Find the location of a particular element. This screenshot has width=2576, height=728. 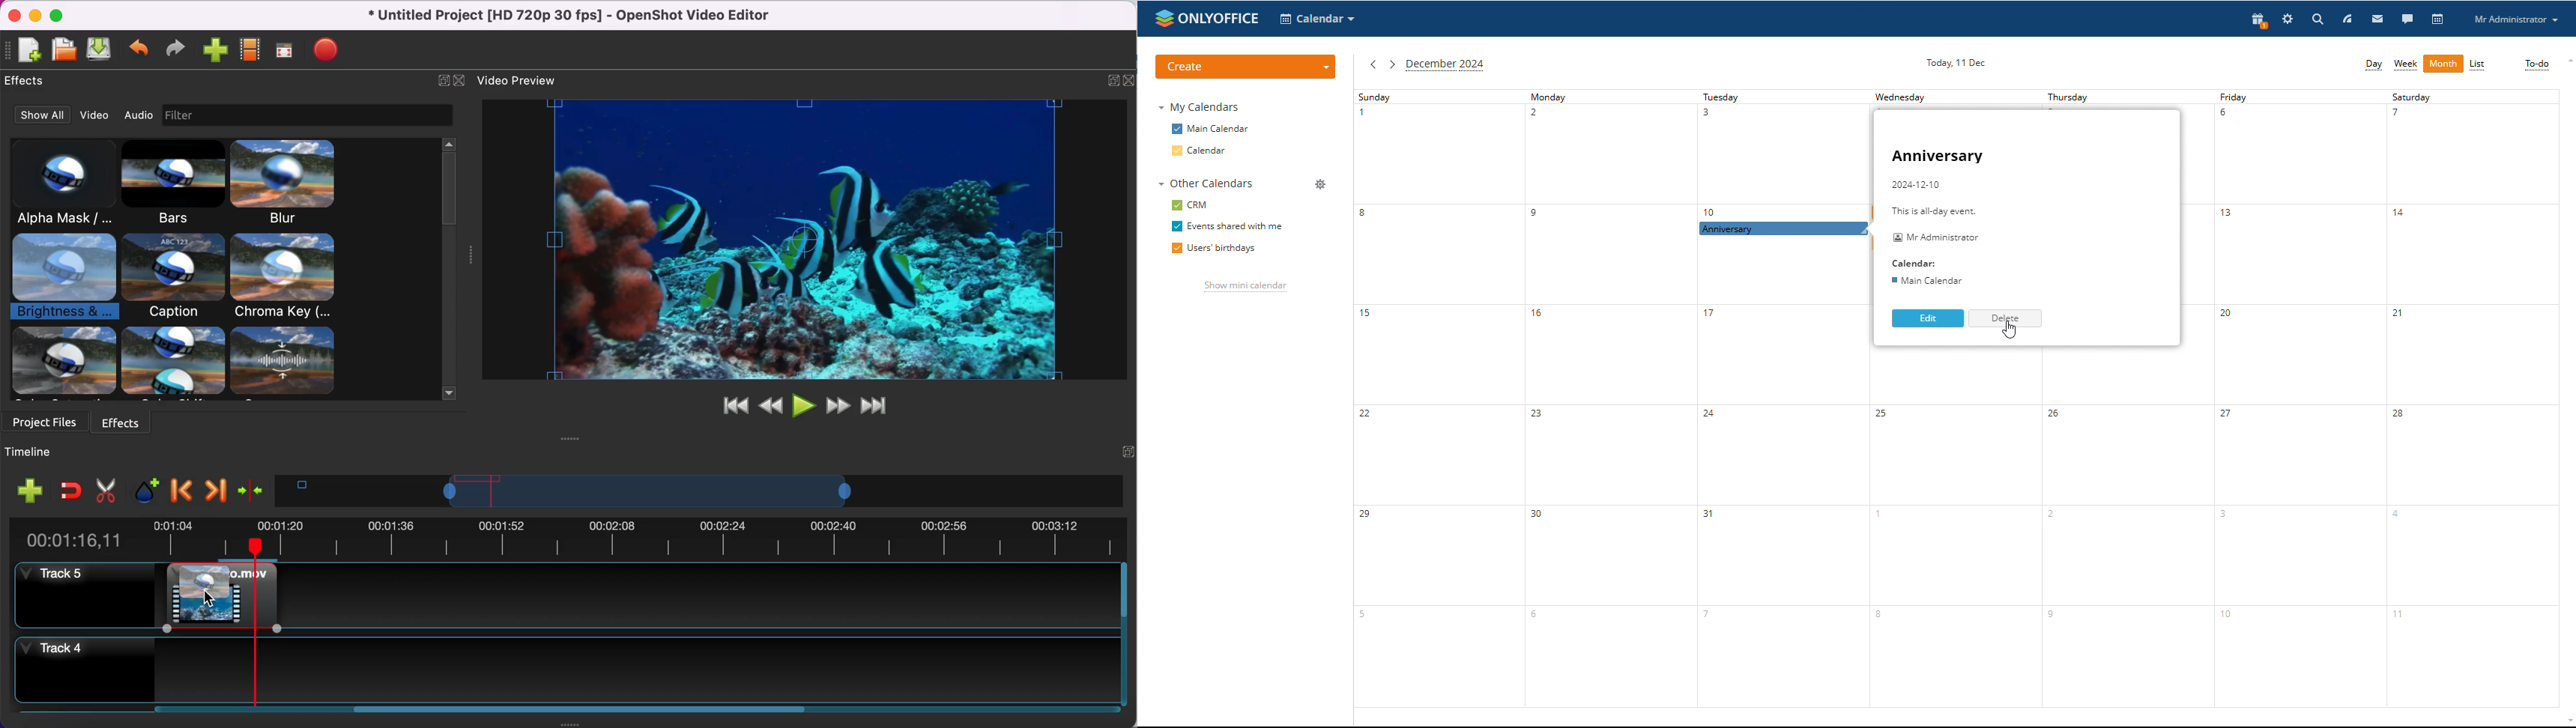

timeline is located at coordinates (56, 451).